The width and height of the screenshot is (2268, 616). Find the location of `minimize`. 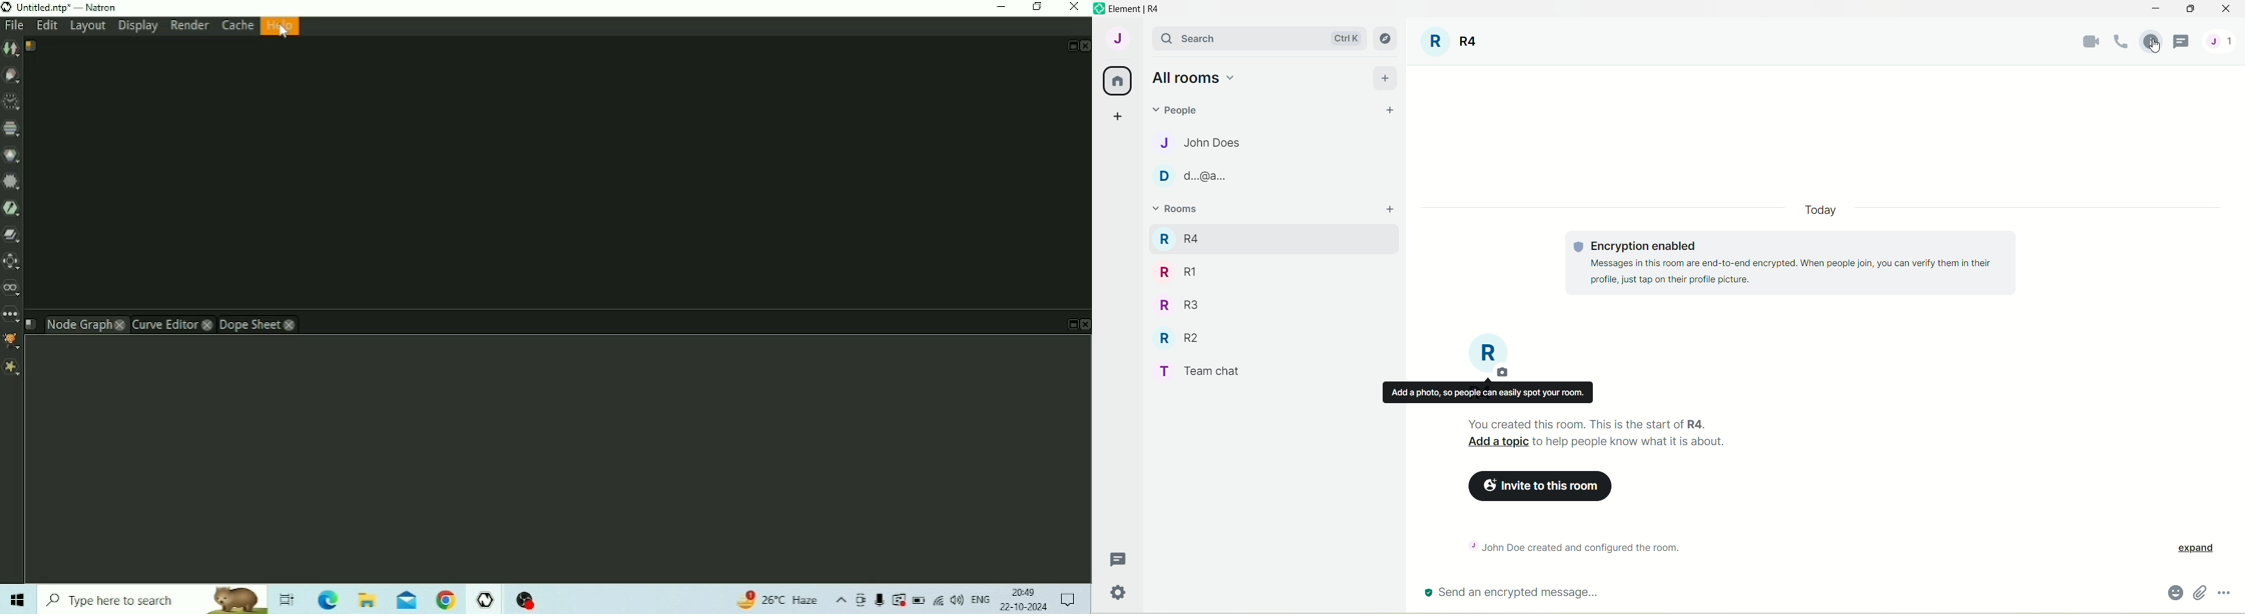

minimize is located at coordinates (2154, 10).